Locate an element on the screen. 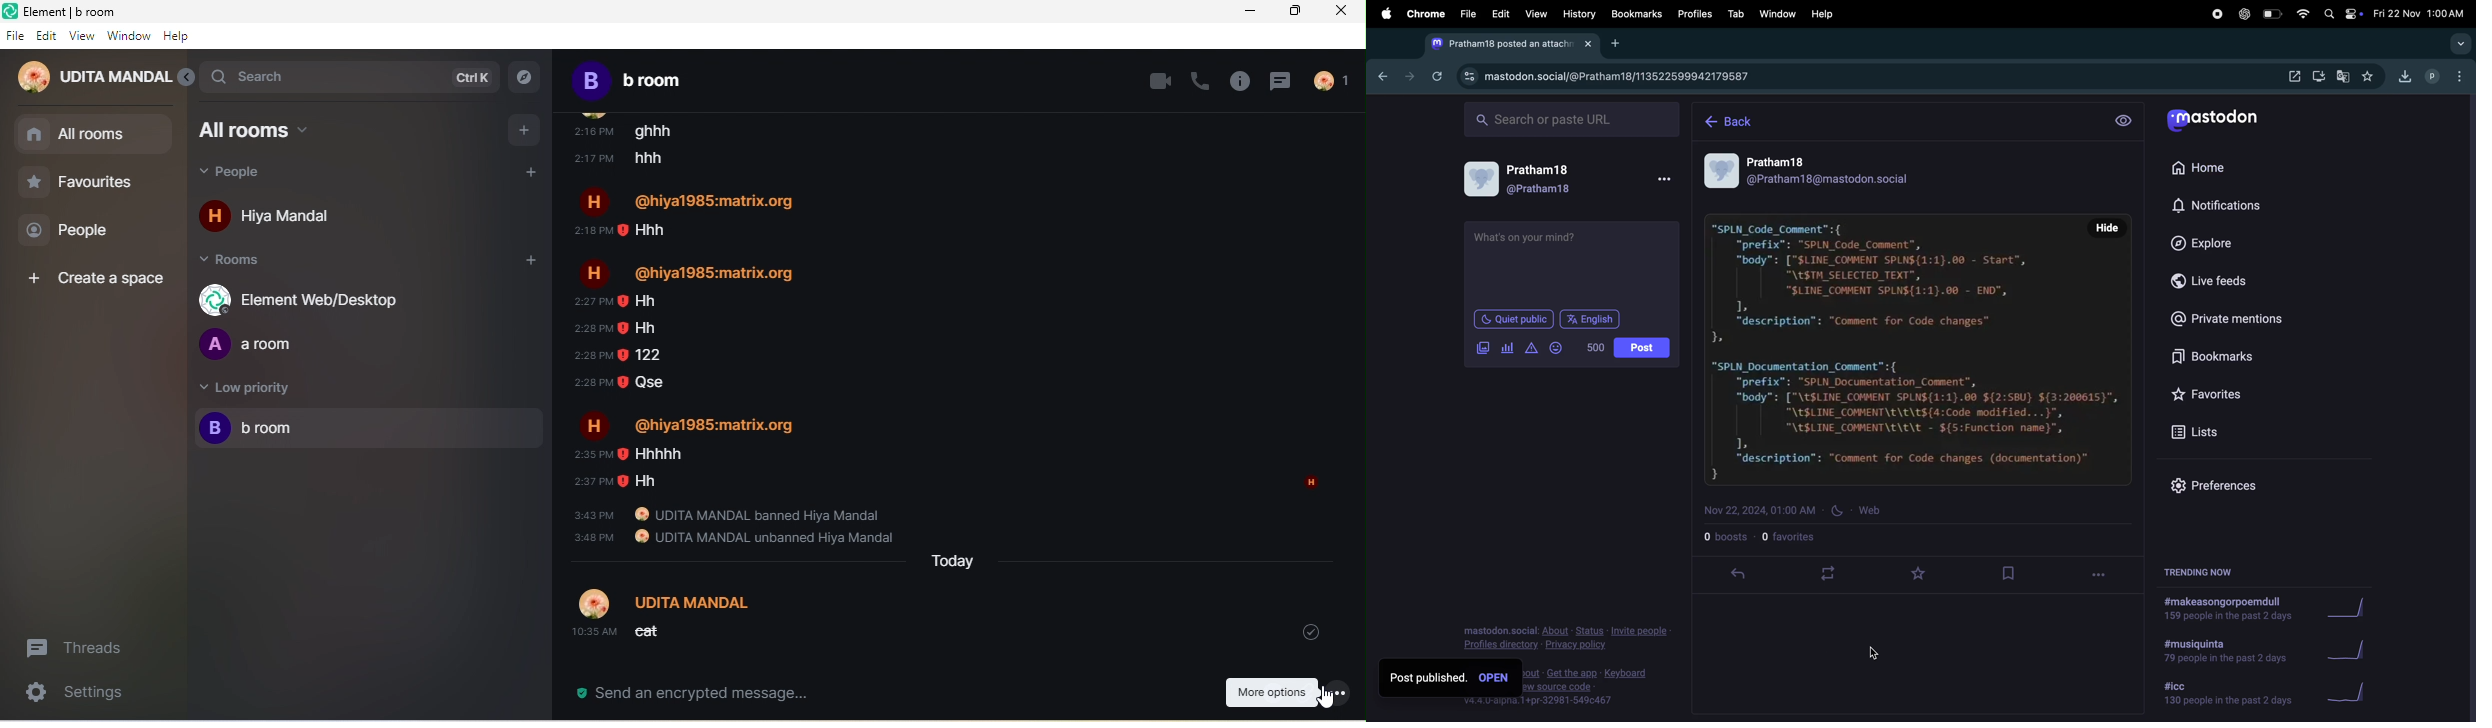 The width and height of the screenshot is (2492, 728). older chat is located at coordinates (950, 325).